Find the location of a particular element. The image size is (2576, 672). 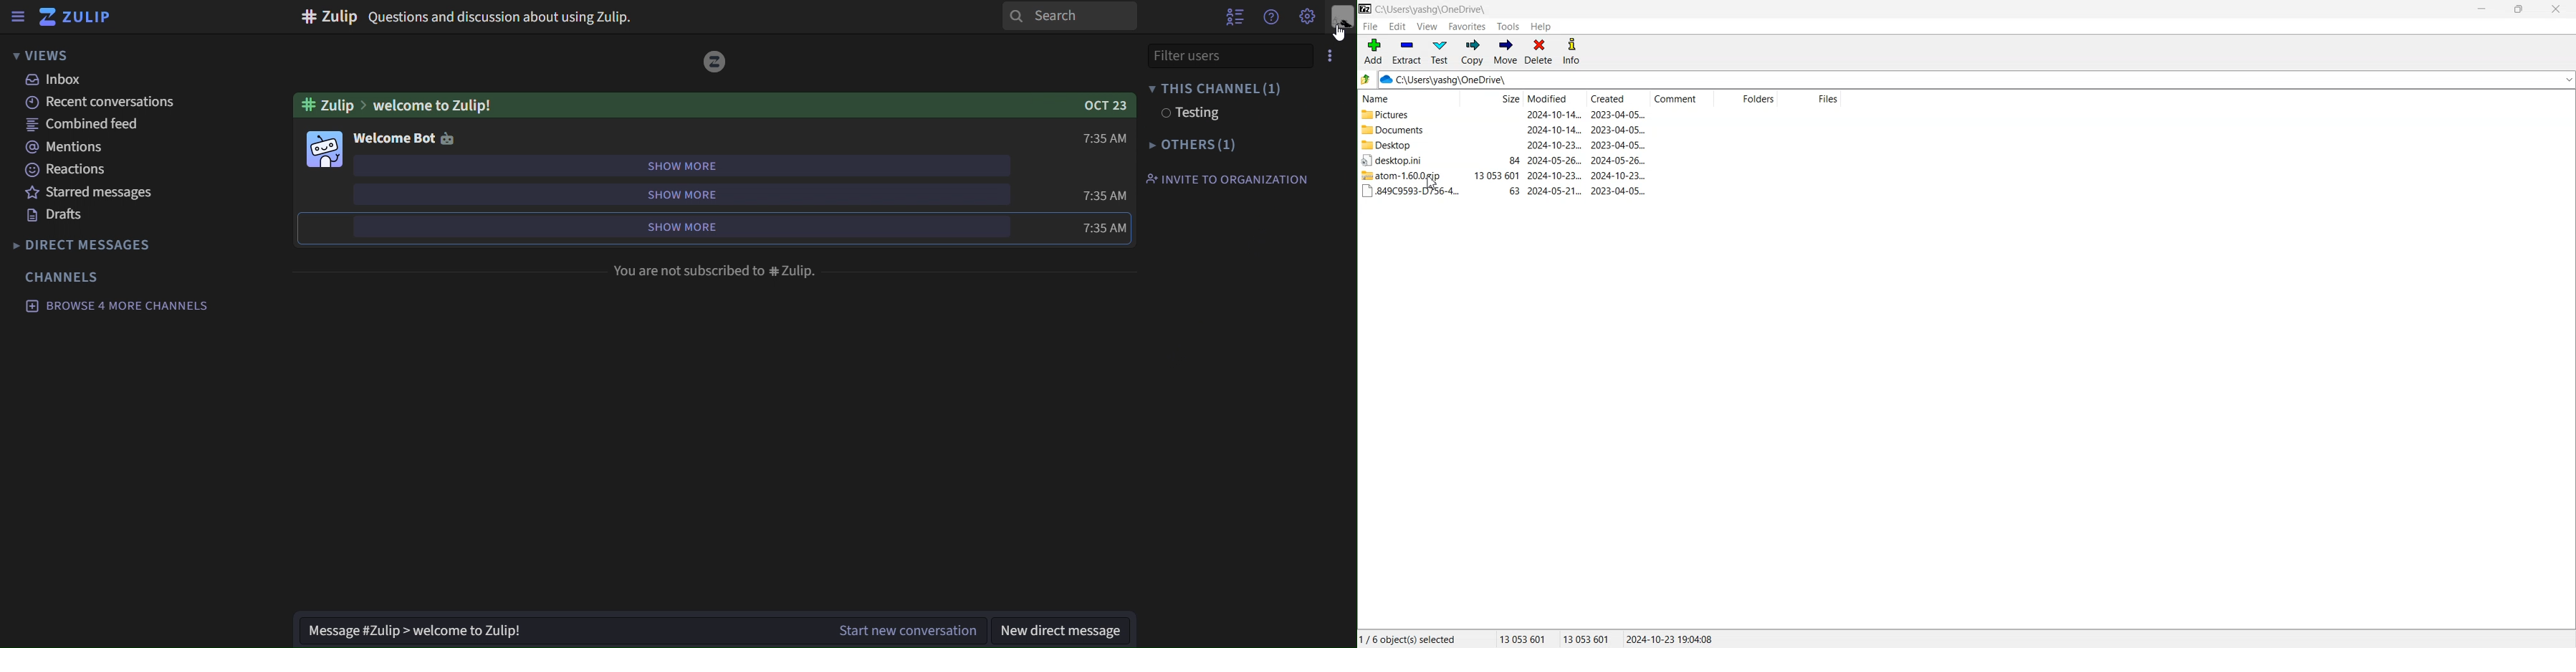

combined feed is located at coordinates (84, 127).